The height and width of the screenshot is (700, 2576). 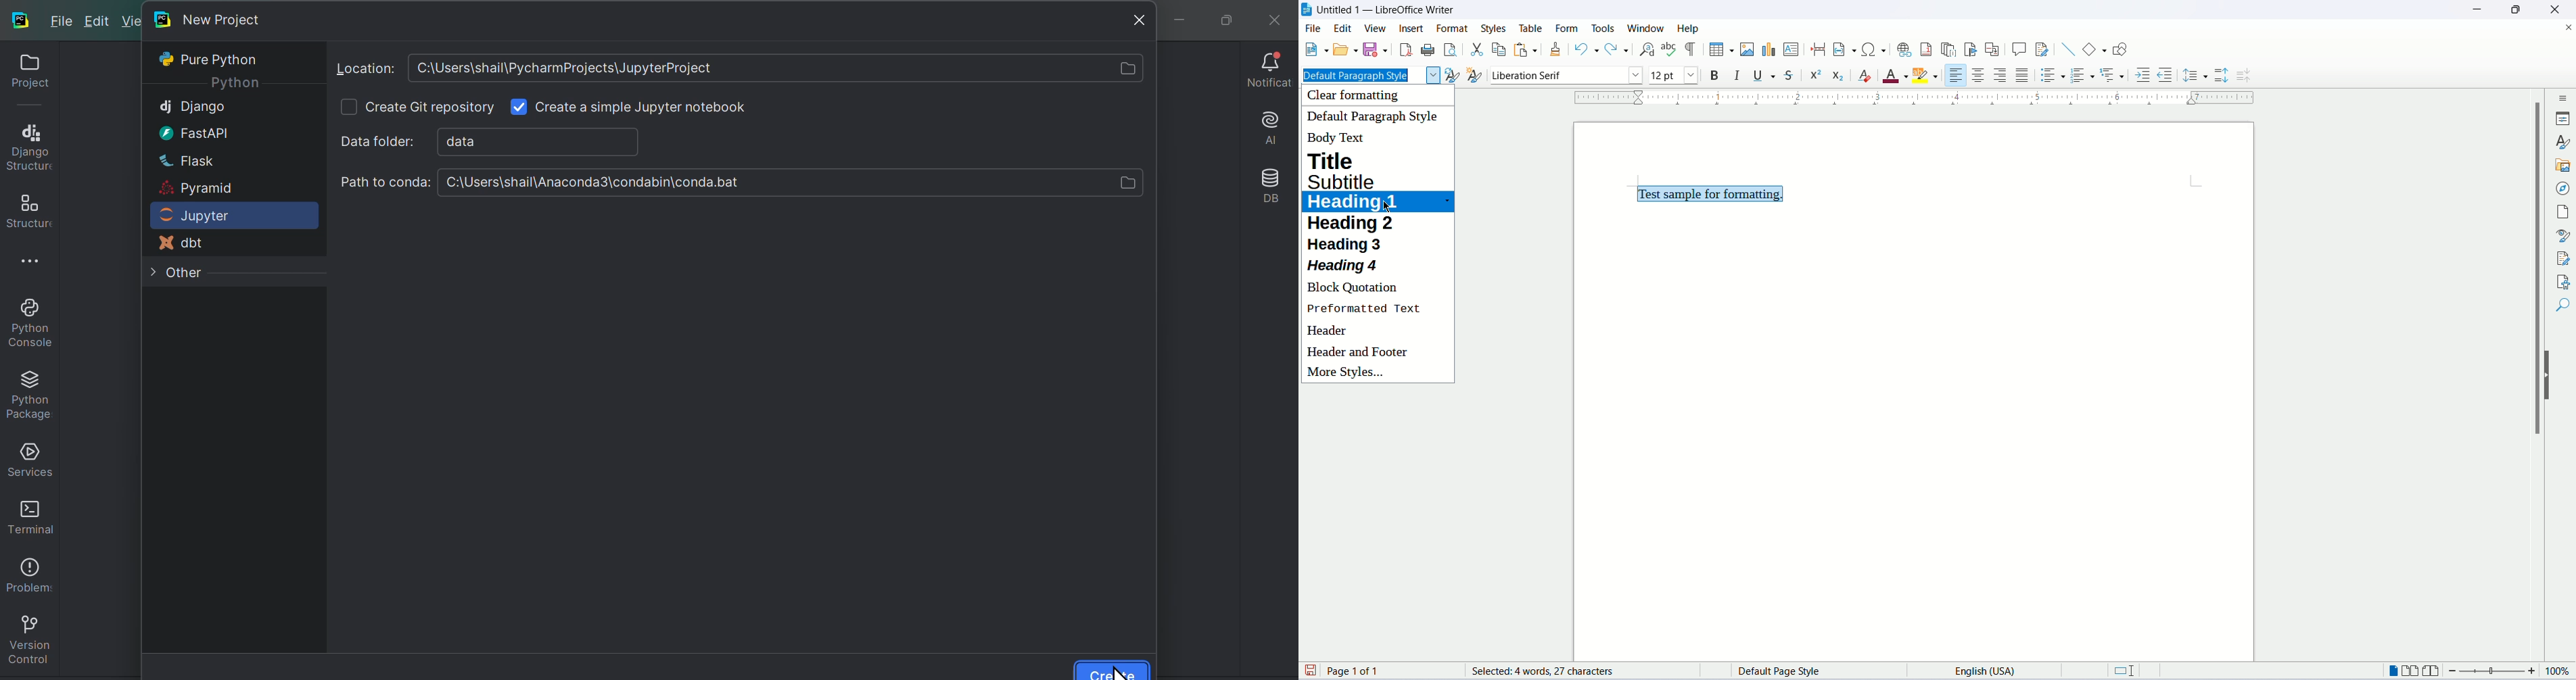 I want to click on undo, so click(x=1585, y=49).